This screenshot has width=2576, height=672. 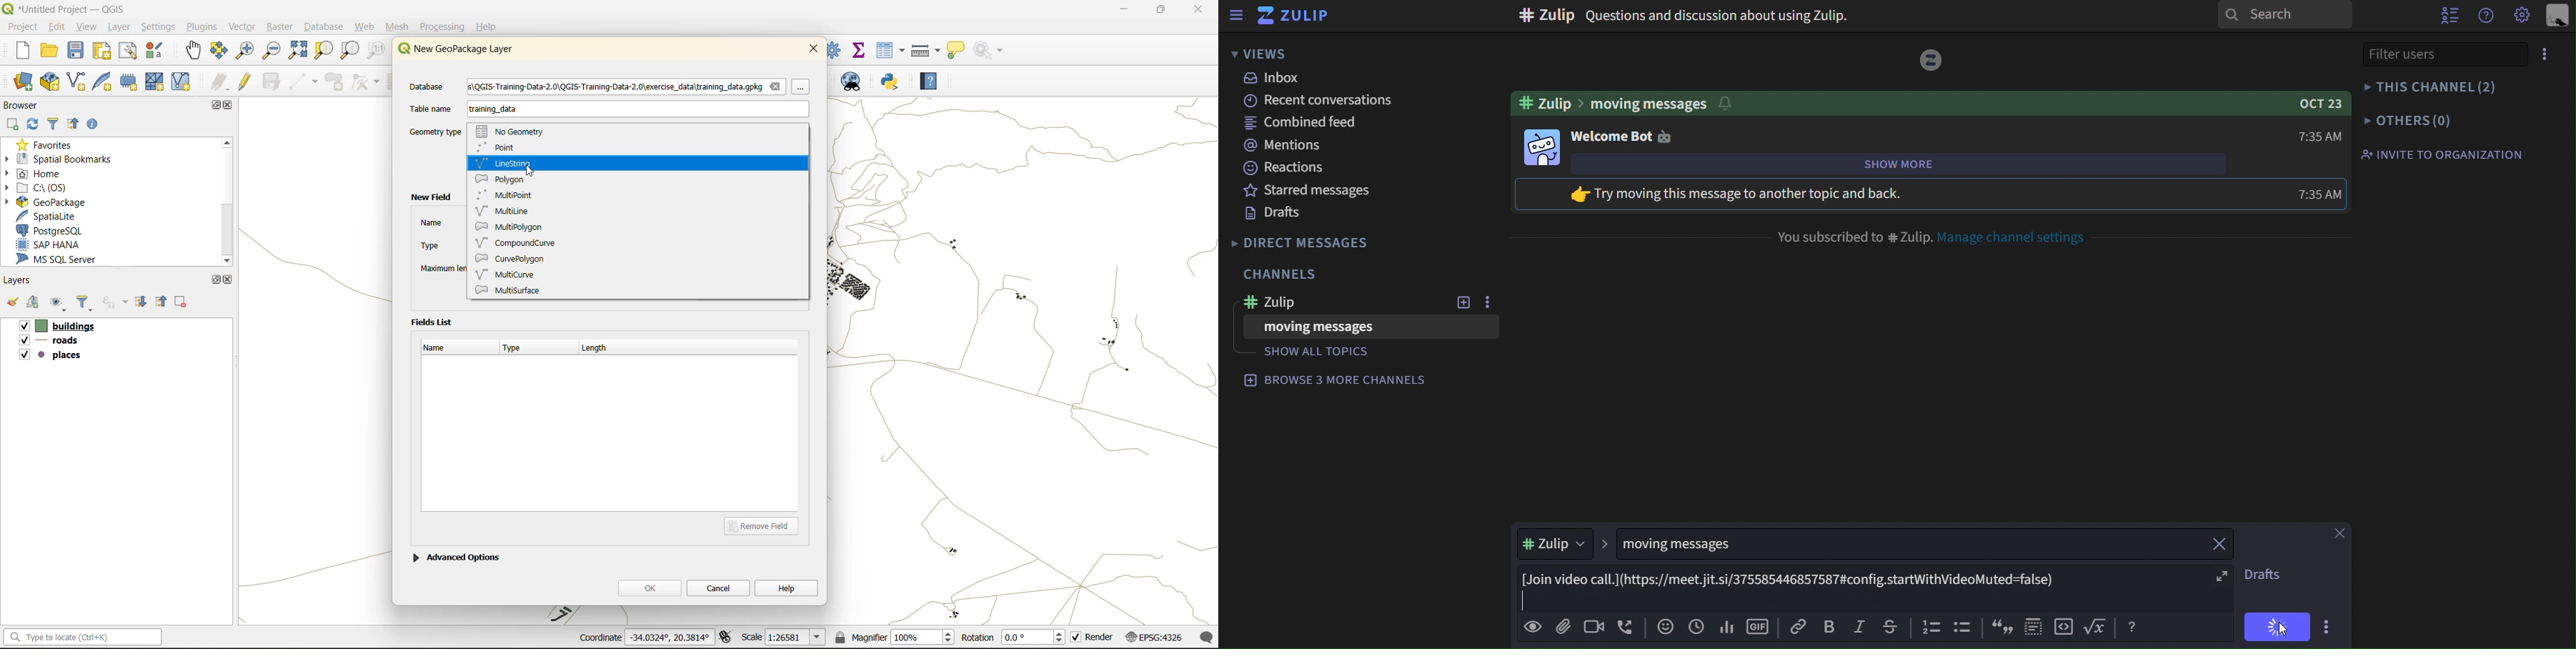 I want to click on you subscribed to #Zulip, so click(x=1852, y=234).